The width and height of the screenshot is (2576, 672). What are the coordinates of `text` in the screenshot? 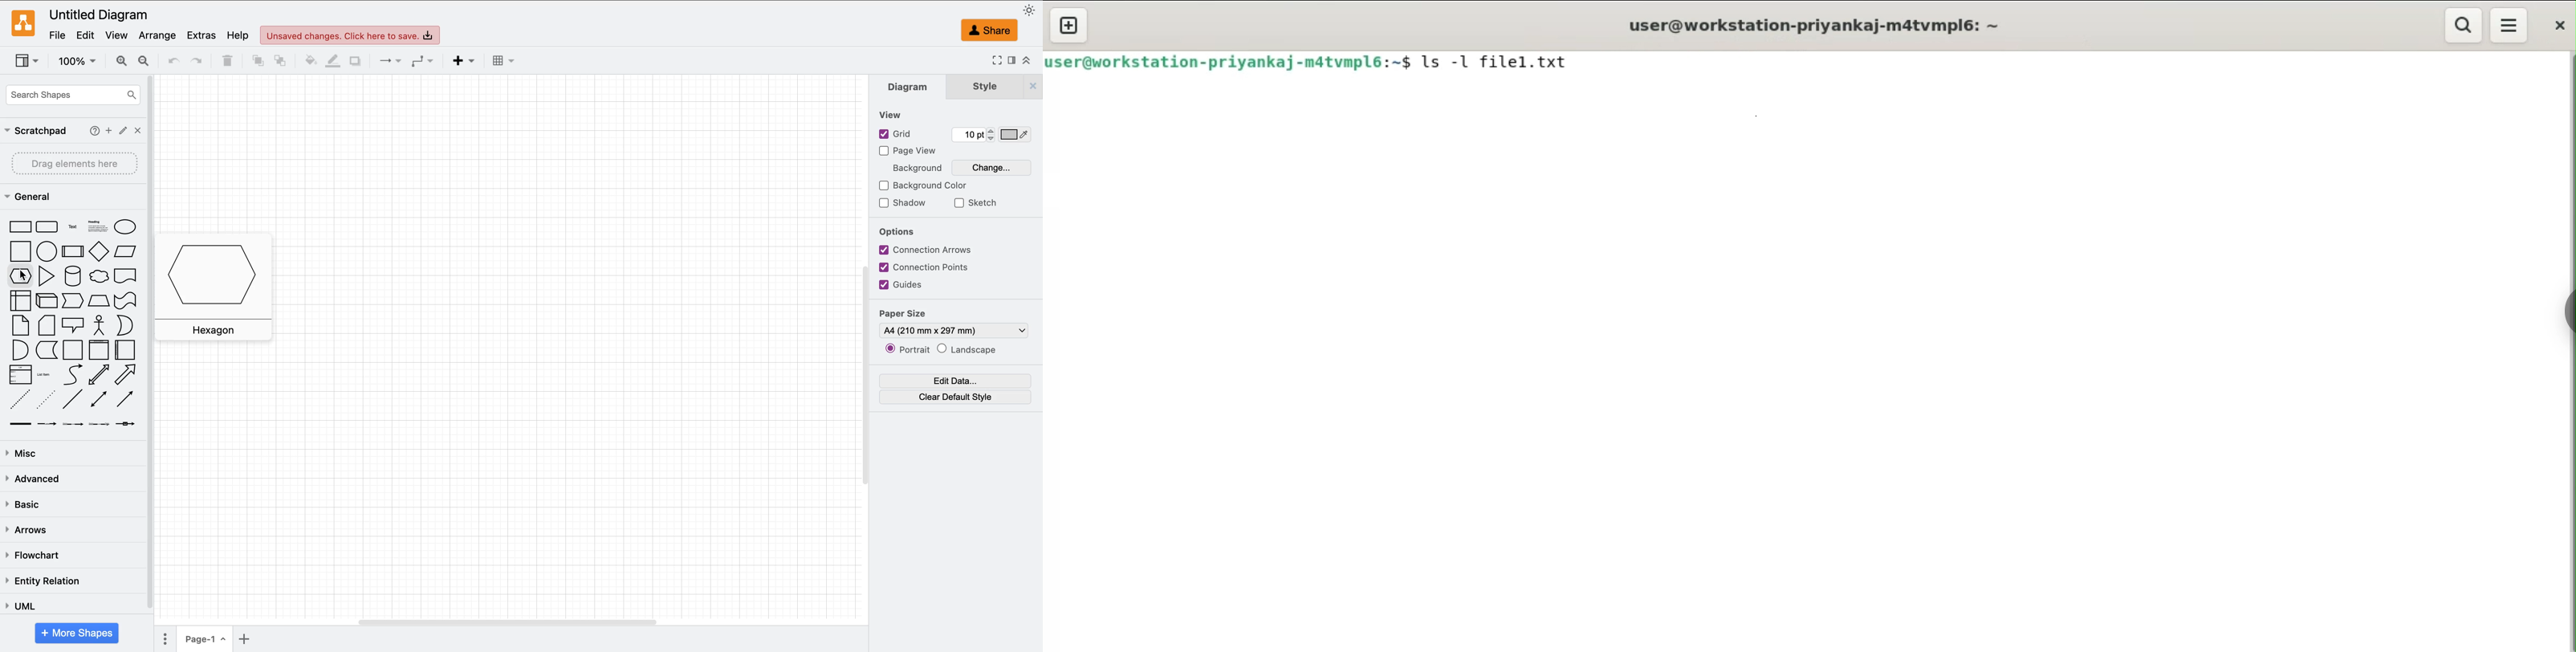 It's located at (72, 225).